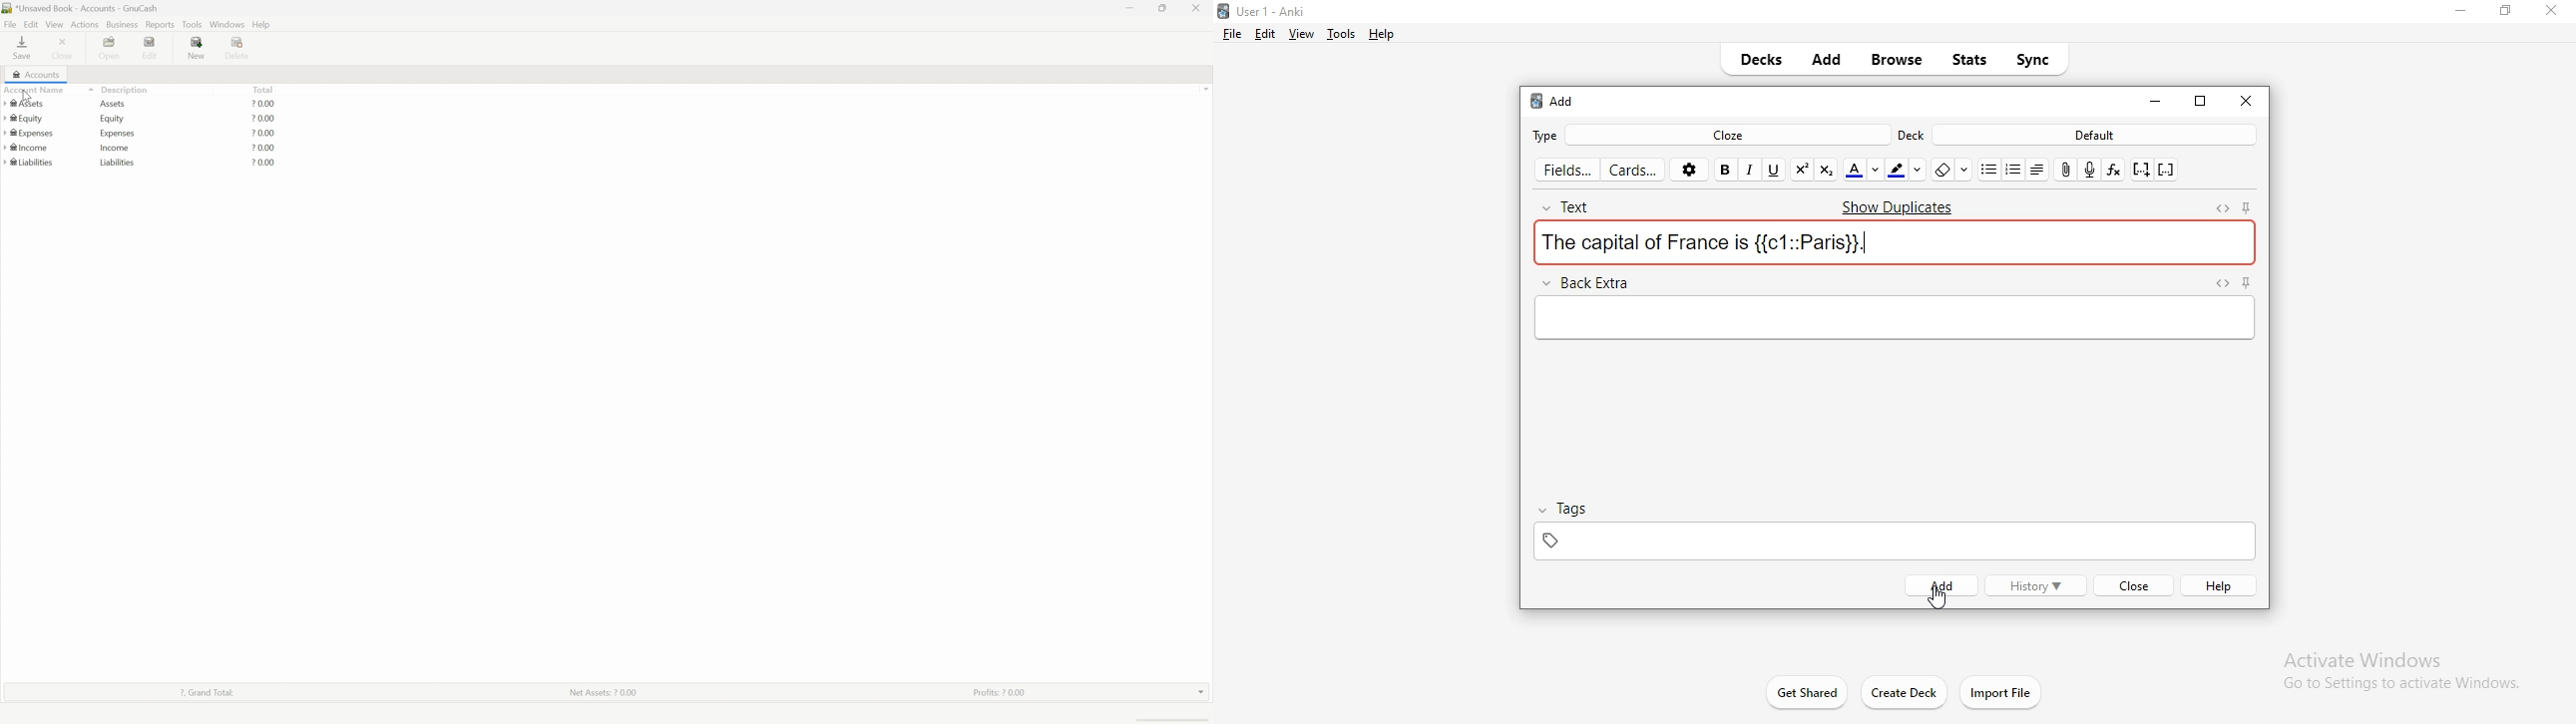  What do you see at coordinates (1302, 34) in the screenshot?
I see `view` at bounding box center [1302, 34].